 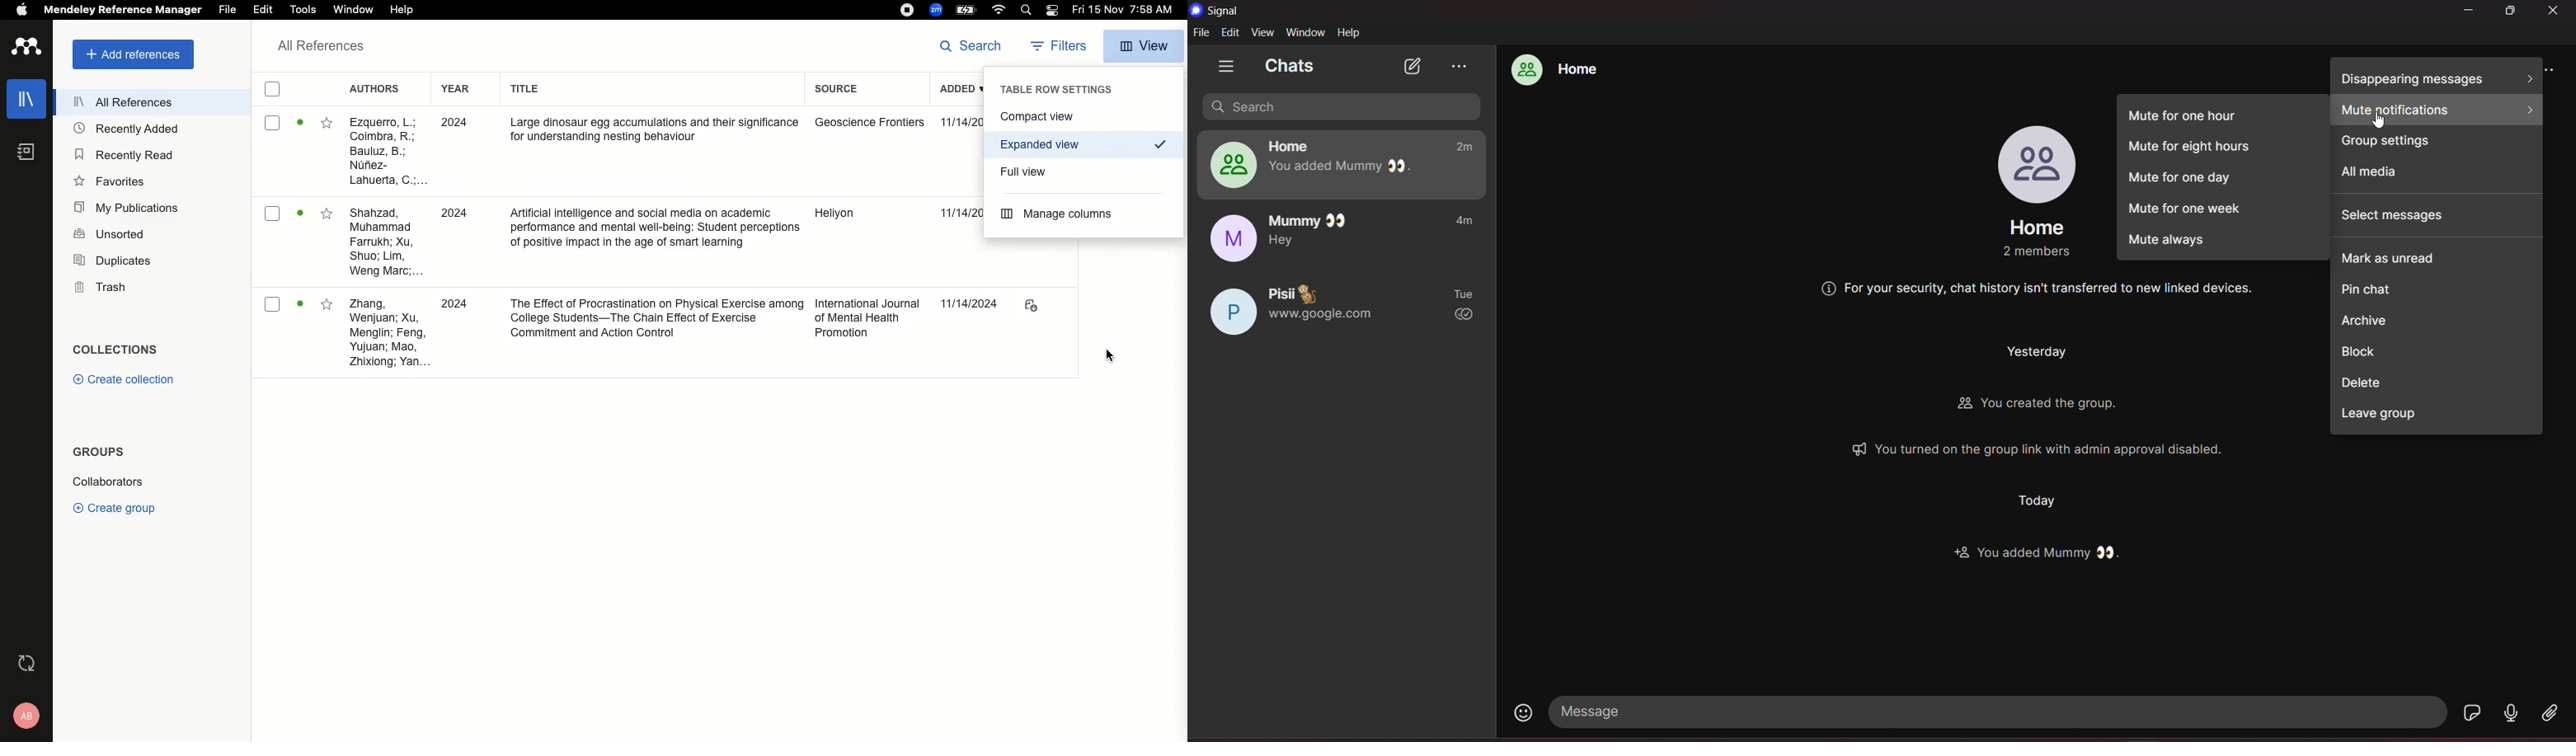 I want to click on Trash, so click(x=94, y=287).